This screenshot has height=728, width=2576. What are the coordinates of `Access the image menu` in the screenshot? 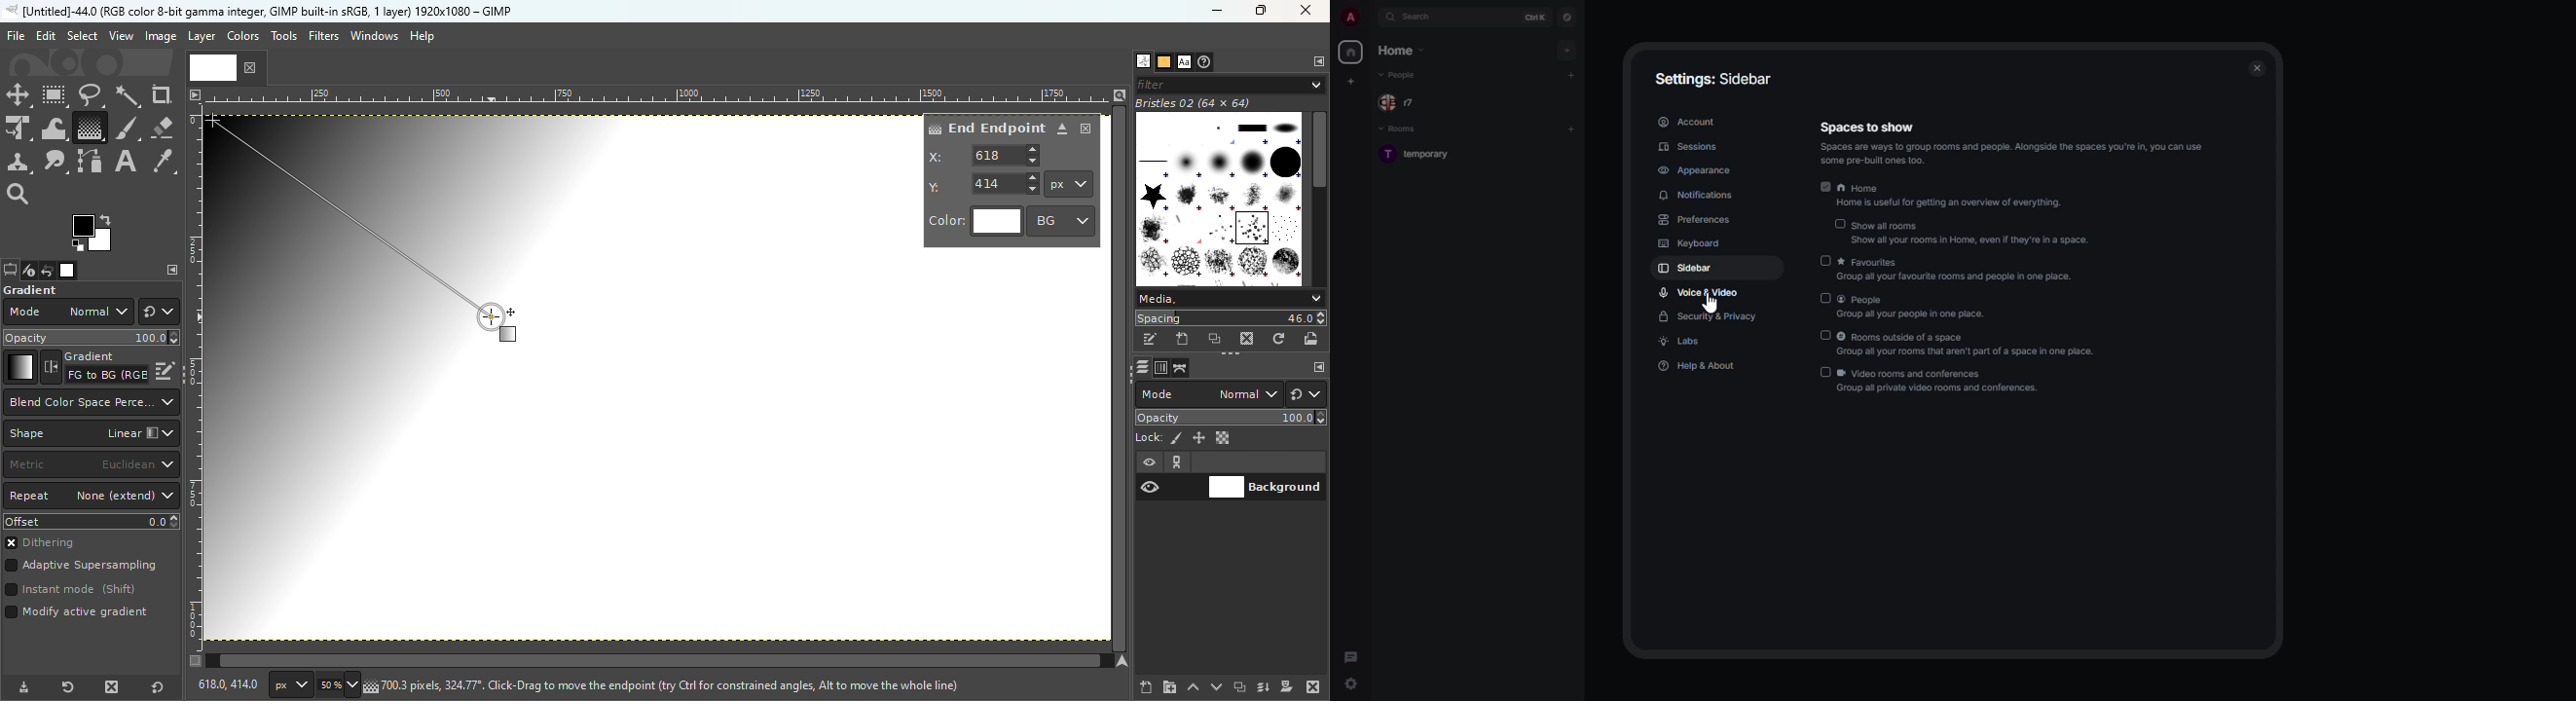 It's located at (194, 92).